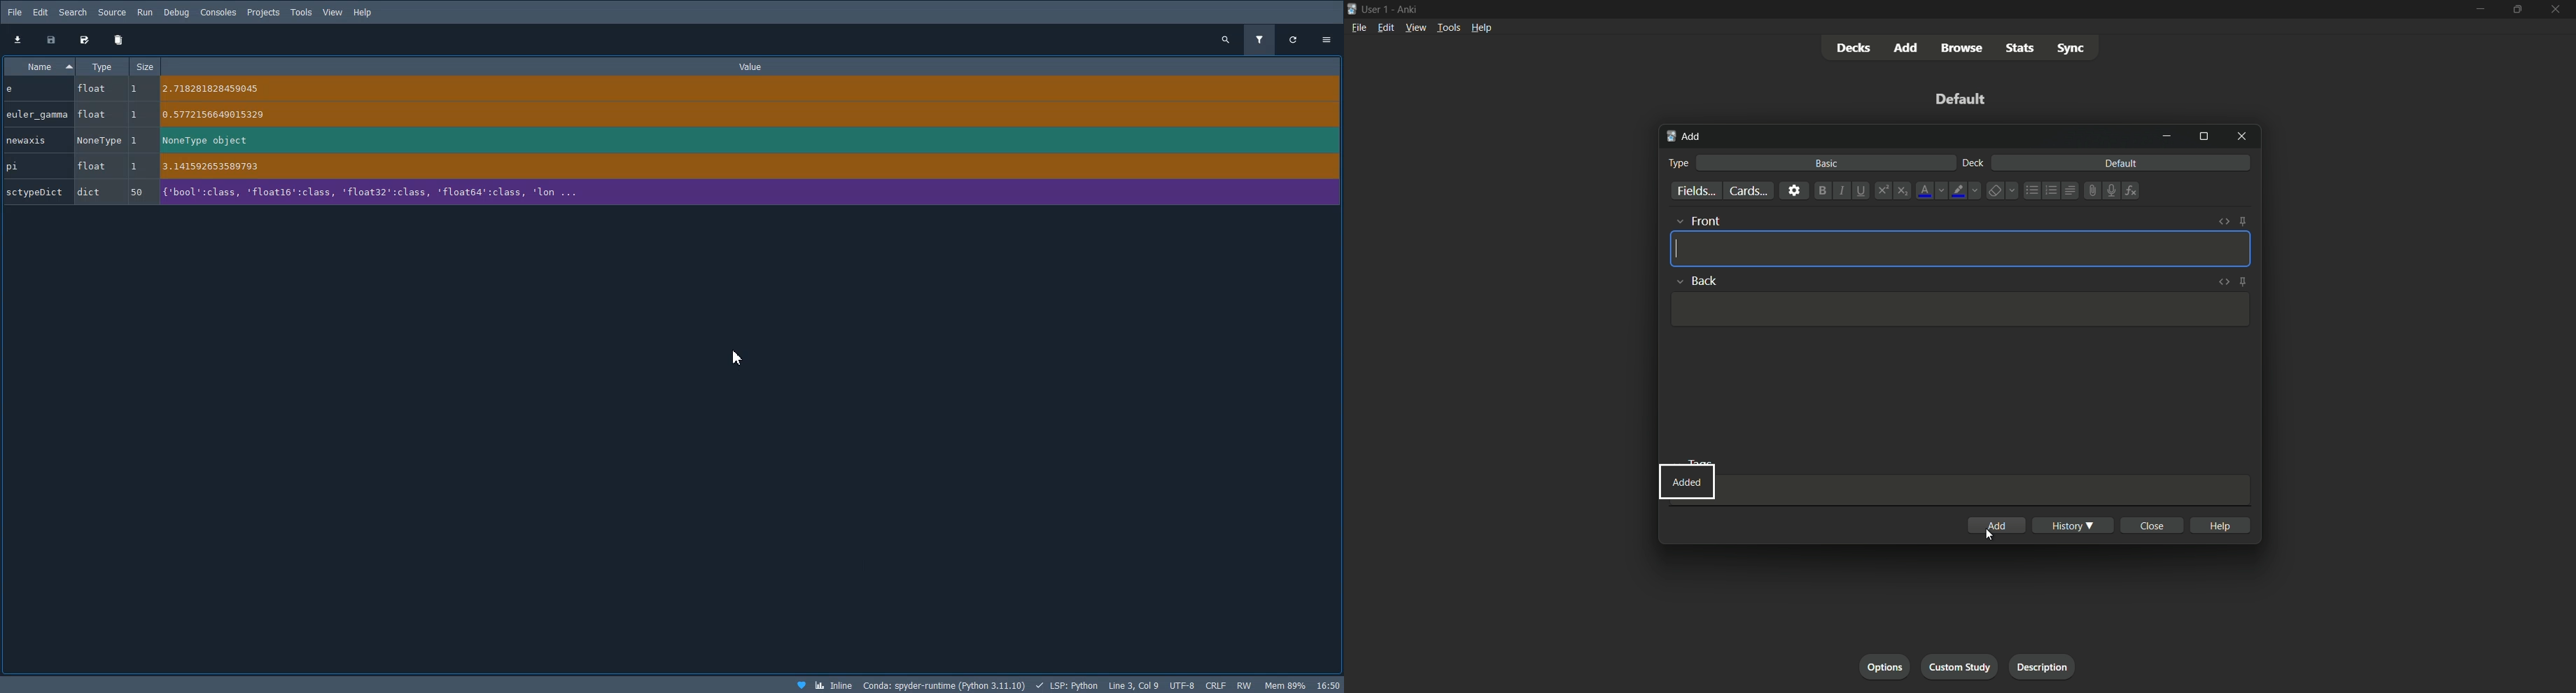  I want to click on sync, so click(2070, 50).